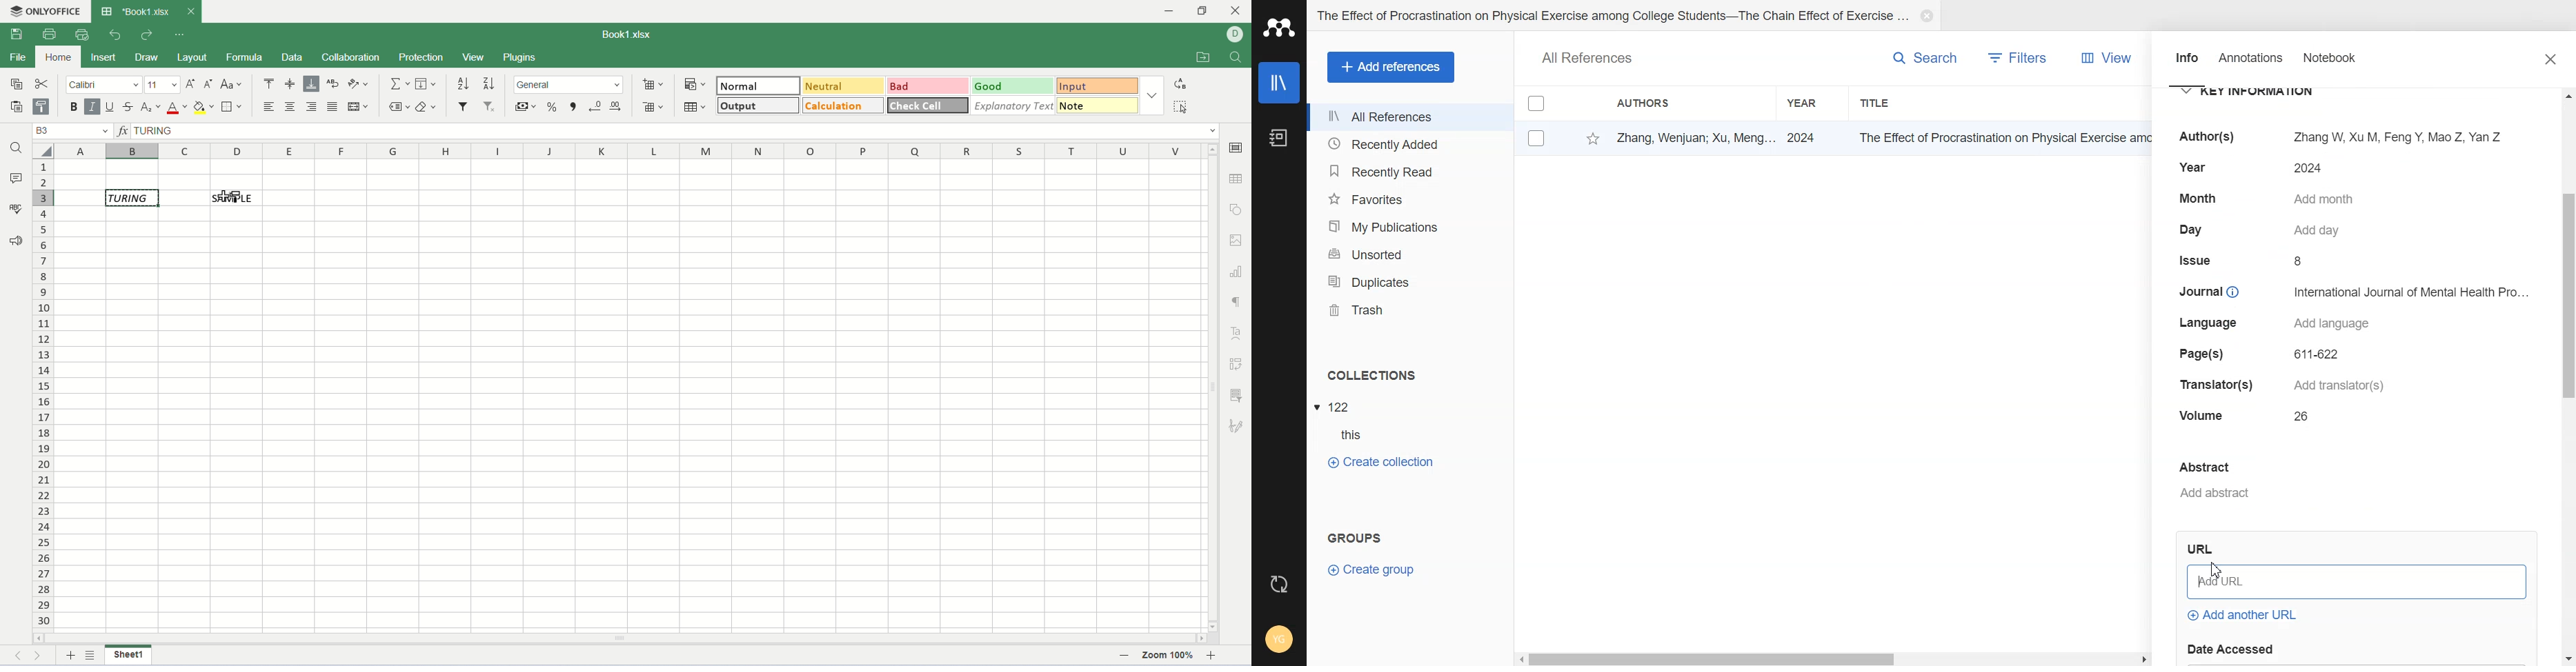 Image resolution: width=2576 pixels, height=672 pixels. What do you see at coordinates (1588, 57) in the screenshot?
I see `Text` at bounding box center [1588, 57].